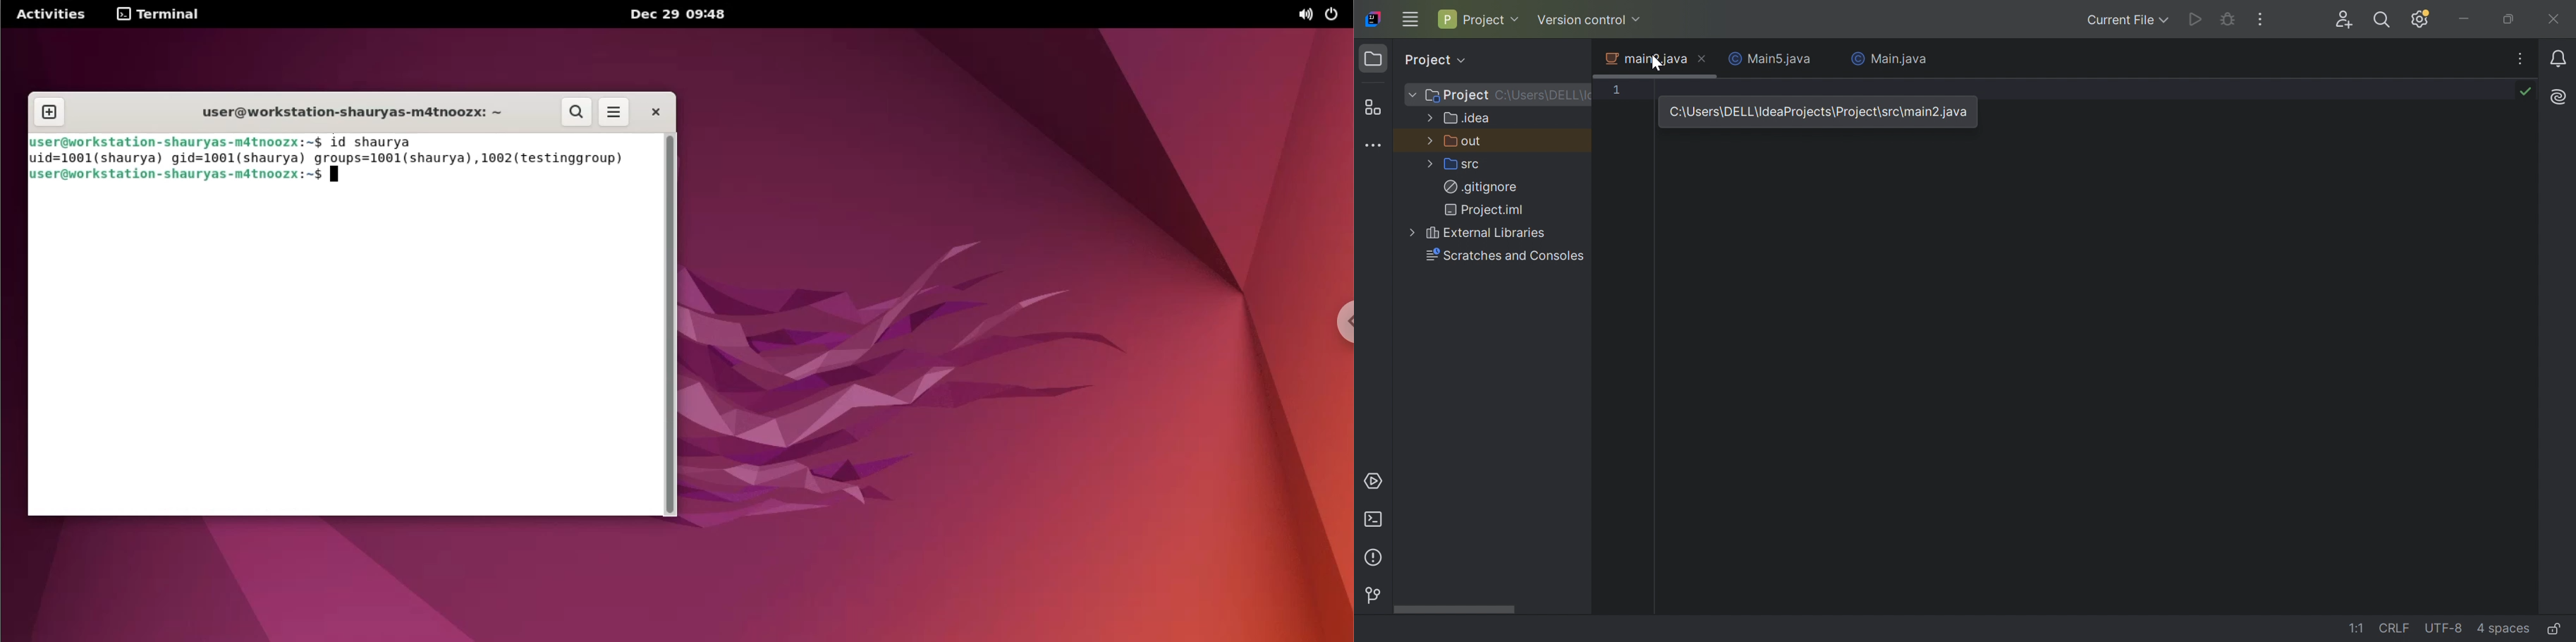  I want to click on More tool windows, so click(1376, 145).